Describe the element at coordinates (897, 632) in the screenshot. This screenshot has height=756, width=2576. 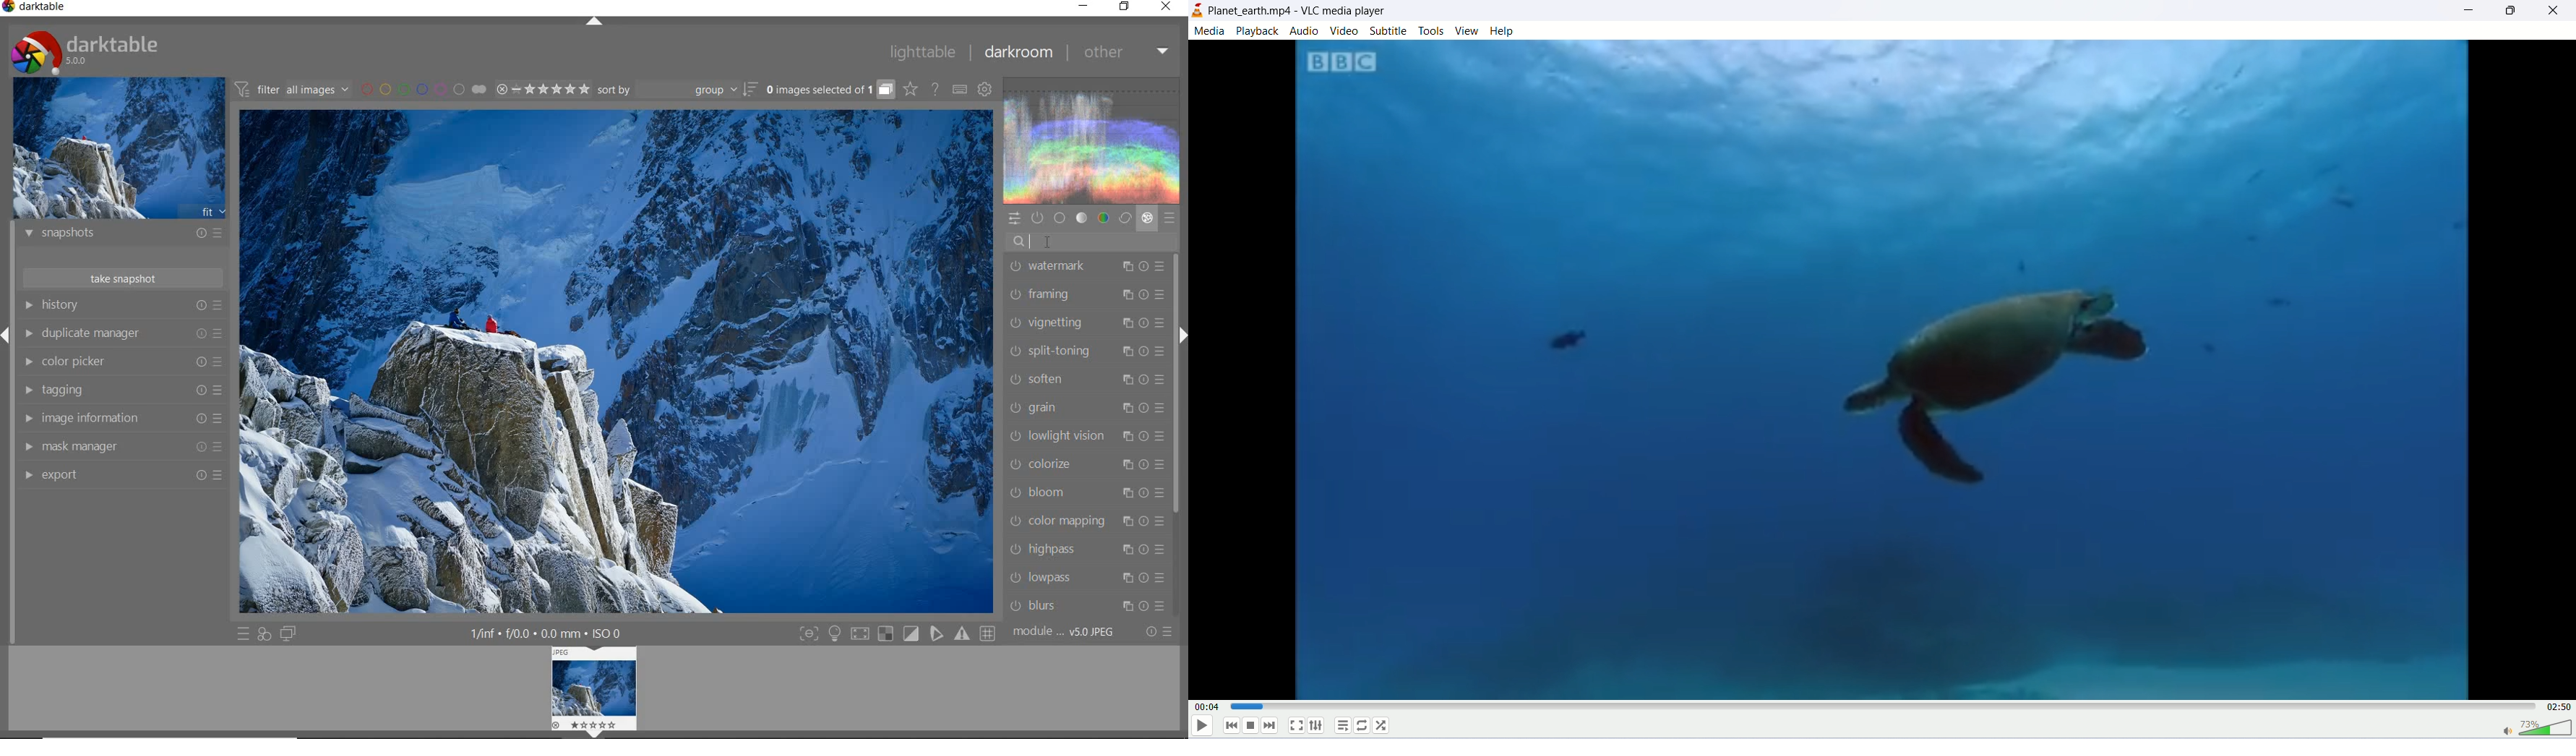
I see `Toggle modes` at that location.